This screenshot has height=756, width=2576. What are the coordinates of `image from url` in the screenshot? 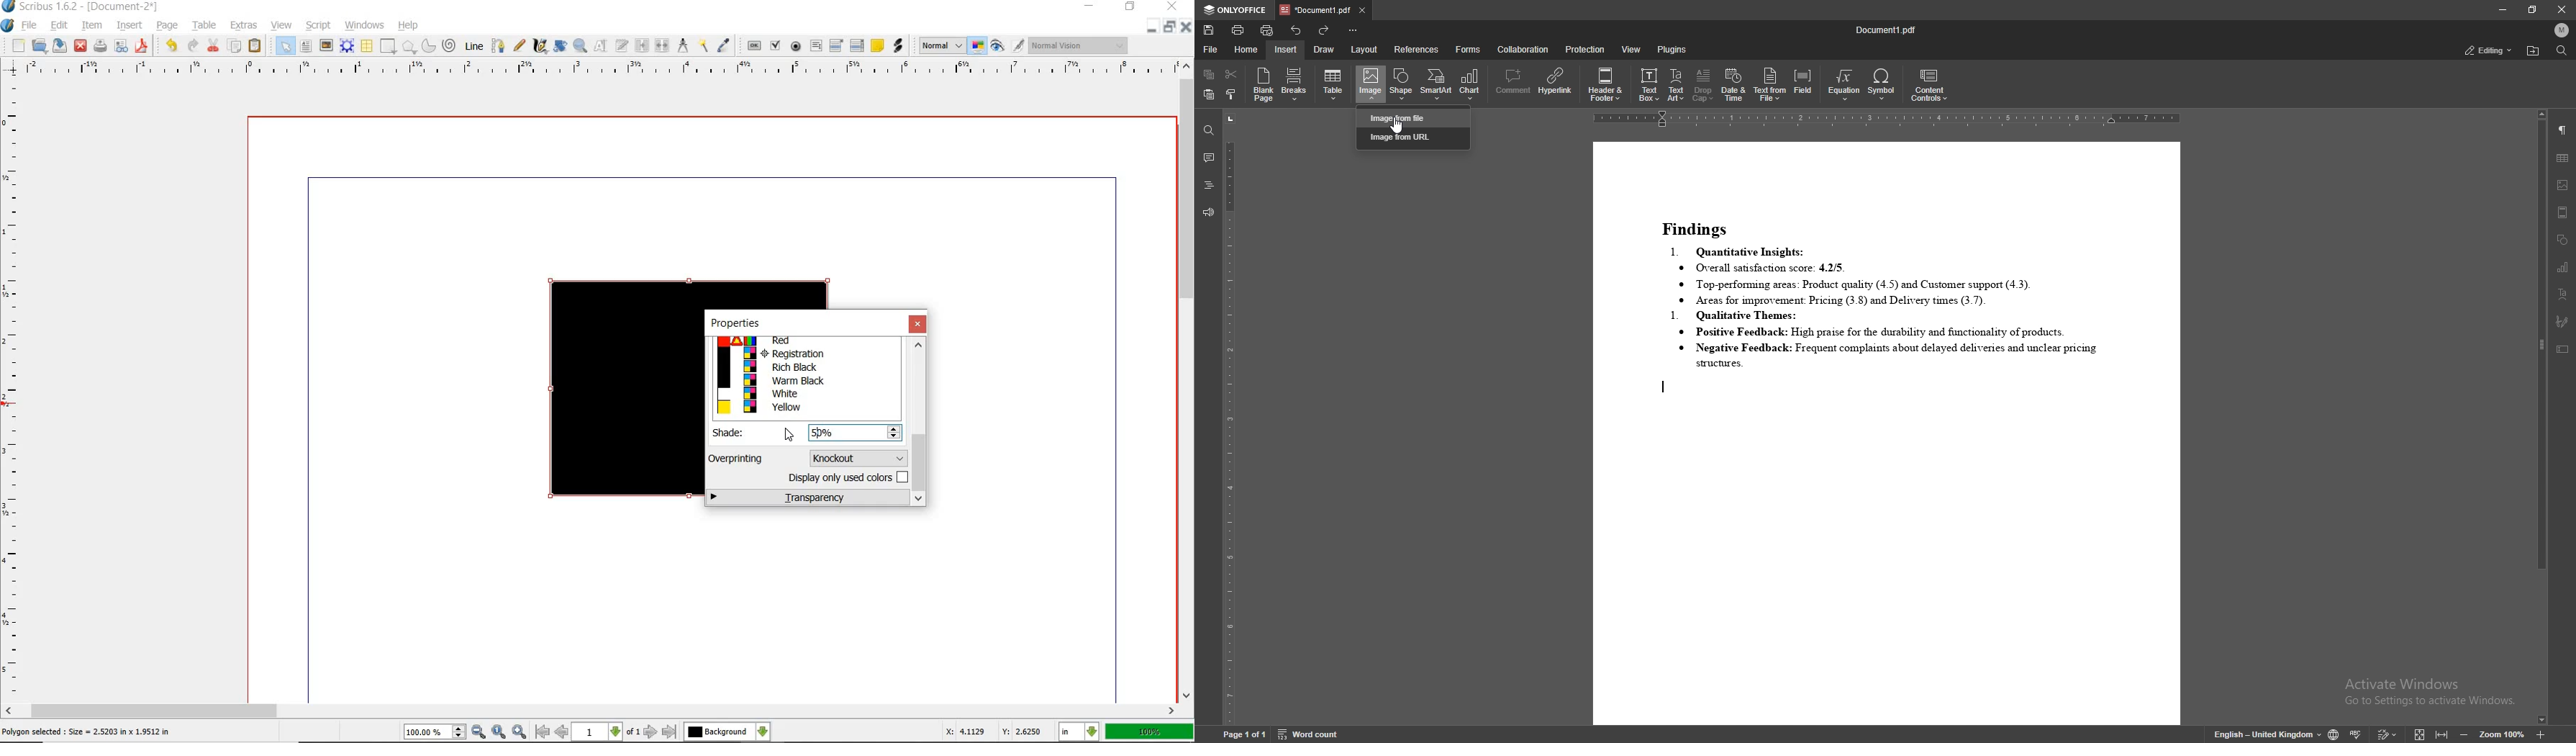 It's located at (1414, 138).